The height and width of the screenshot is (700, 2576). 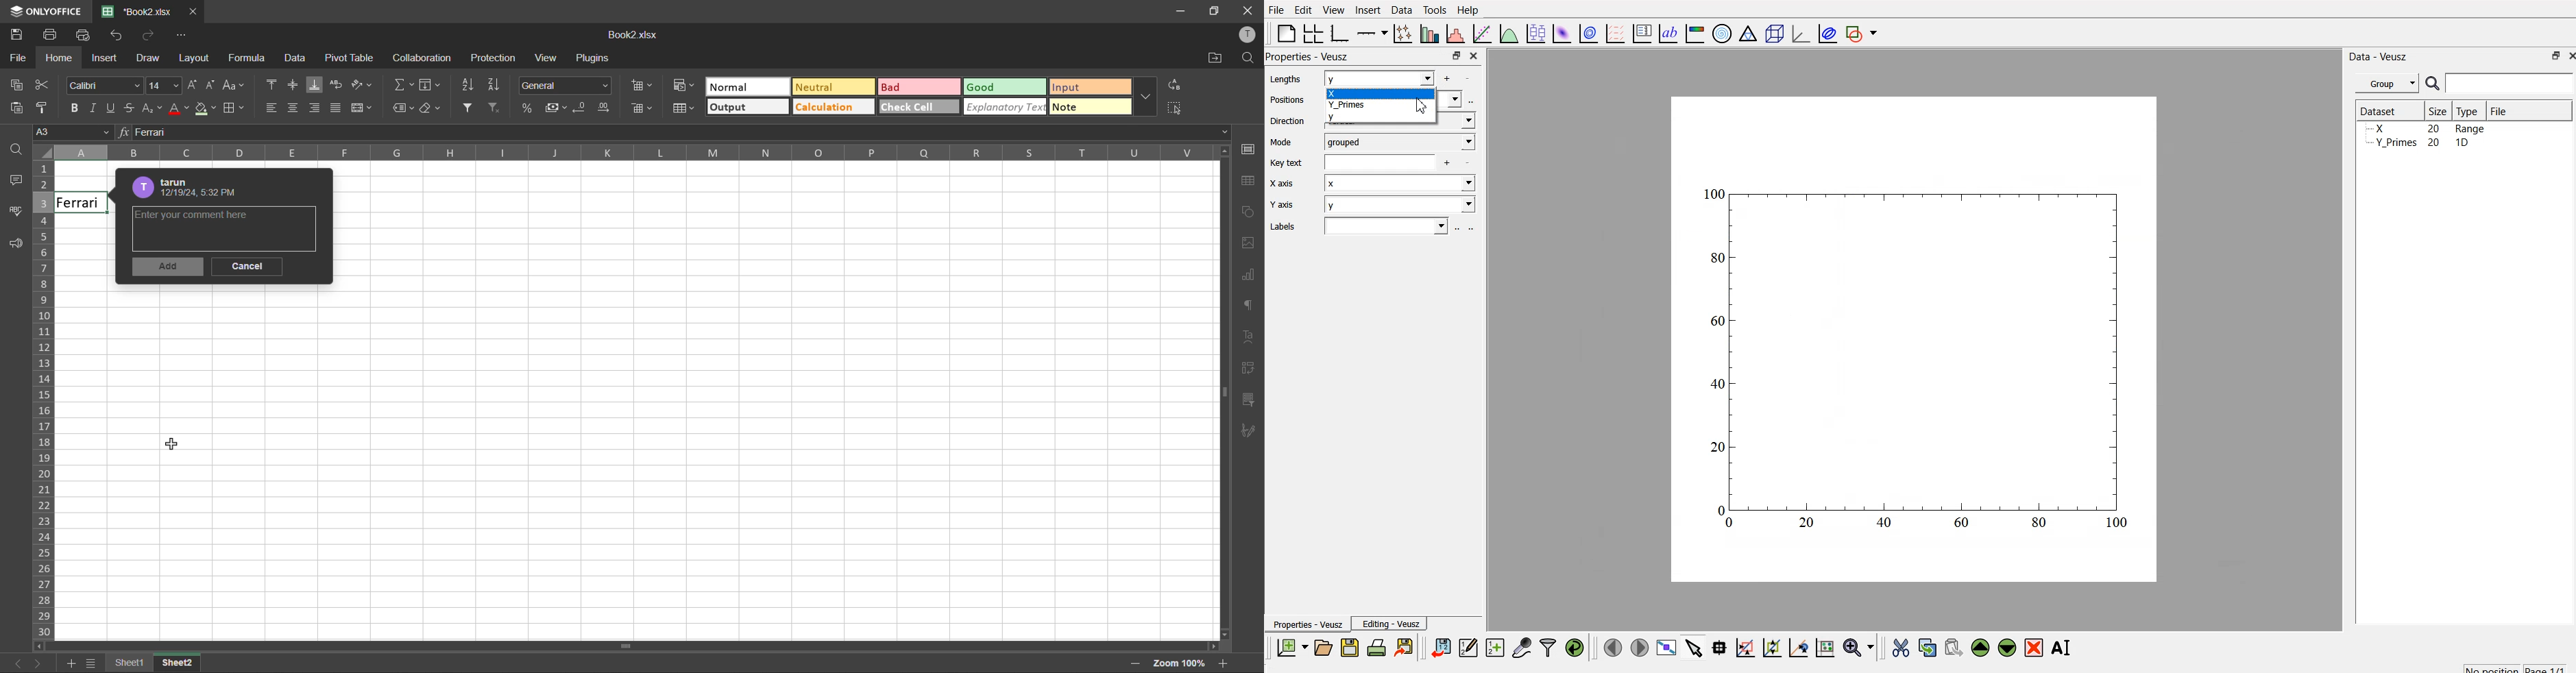 What do you see at coordinates (1724, 34) in the screenshot?
I see `polar graph` at bounding box center [1724, 34].